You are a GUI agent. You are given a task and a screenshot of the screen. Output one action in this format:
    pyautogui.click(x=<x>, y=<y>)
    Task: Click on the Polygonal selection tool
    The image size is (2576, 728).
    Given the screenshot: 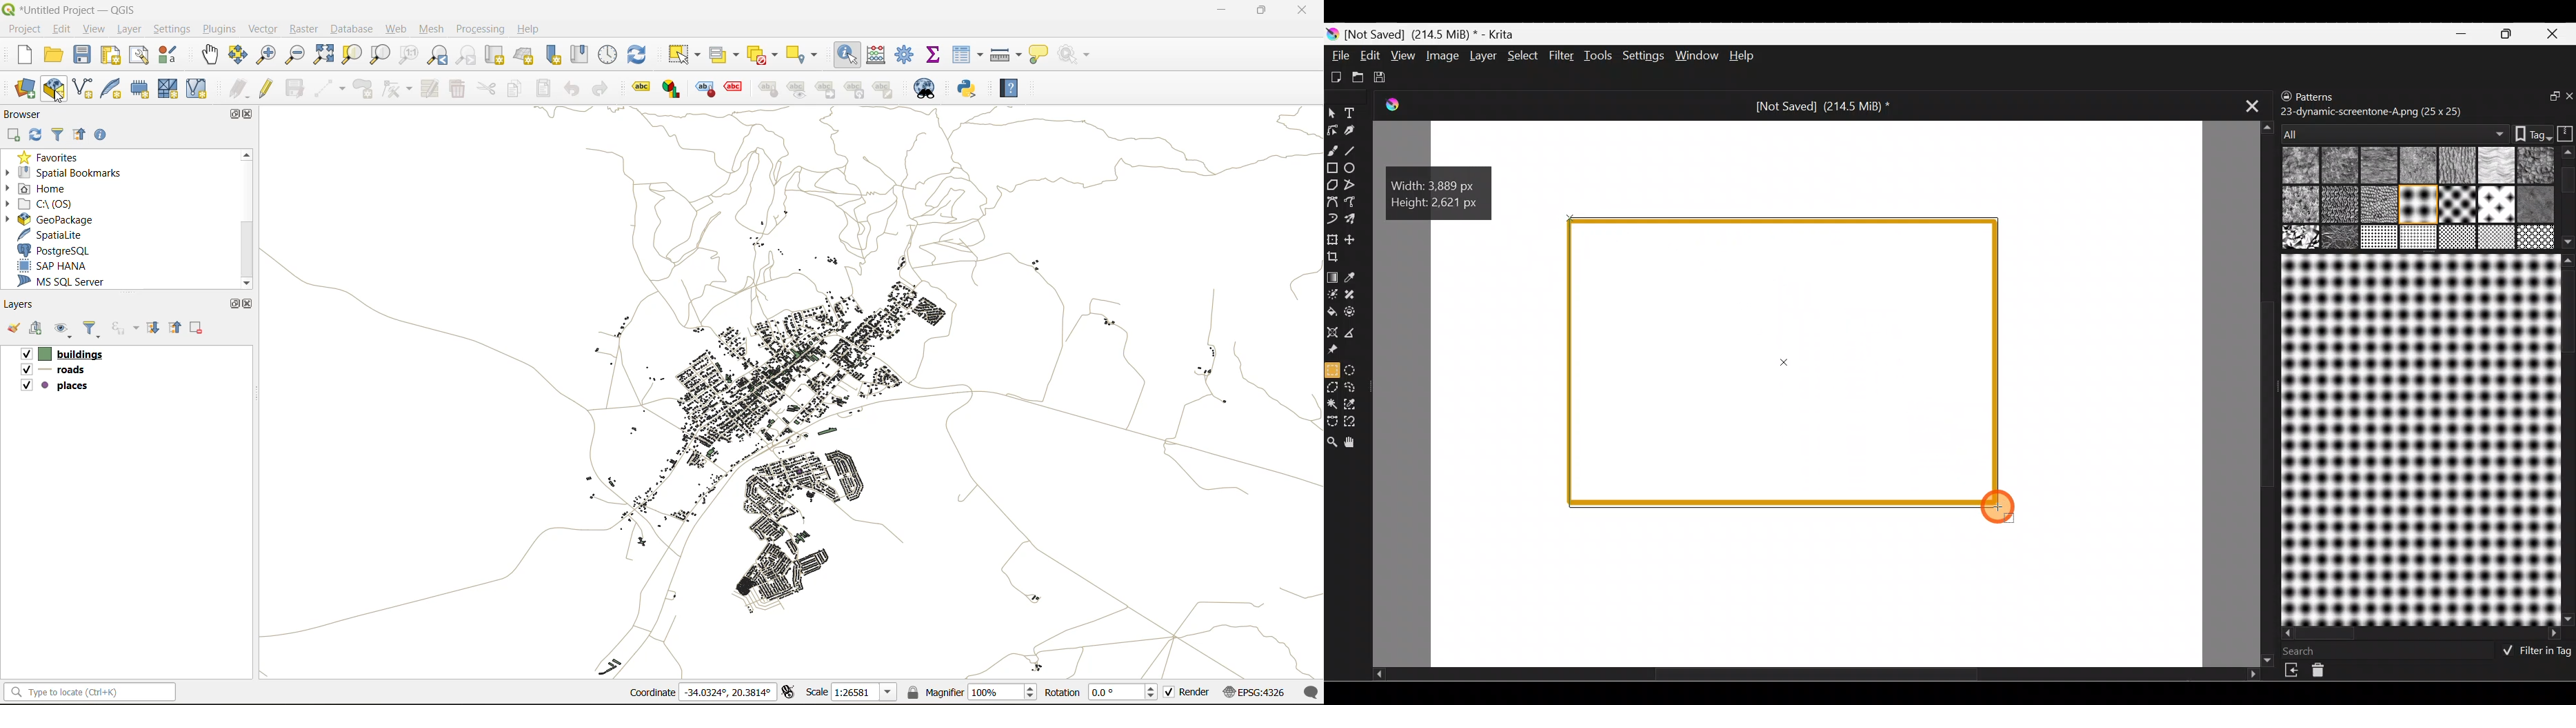 What is the action you would take?
    pyautogui.click(x=1333, y=386)
    